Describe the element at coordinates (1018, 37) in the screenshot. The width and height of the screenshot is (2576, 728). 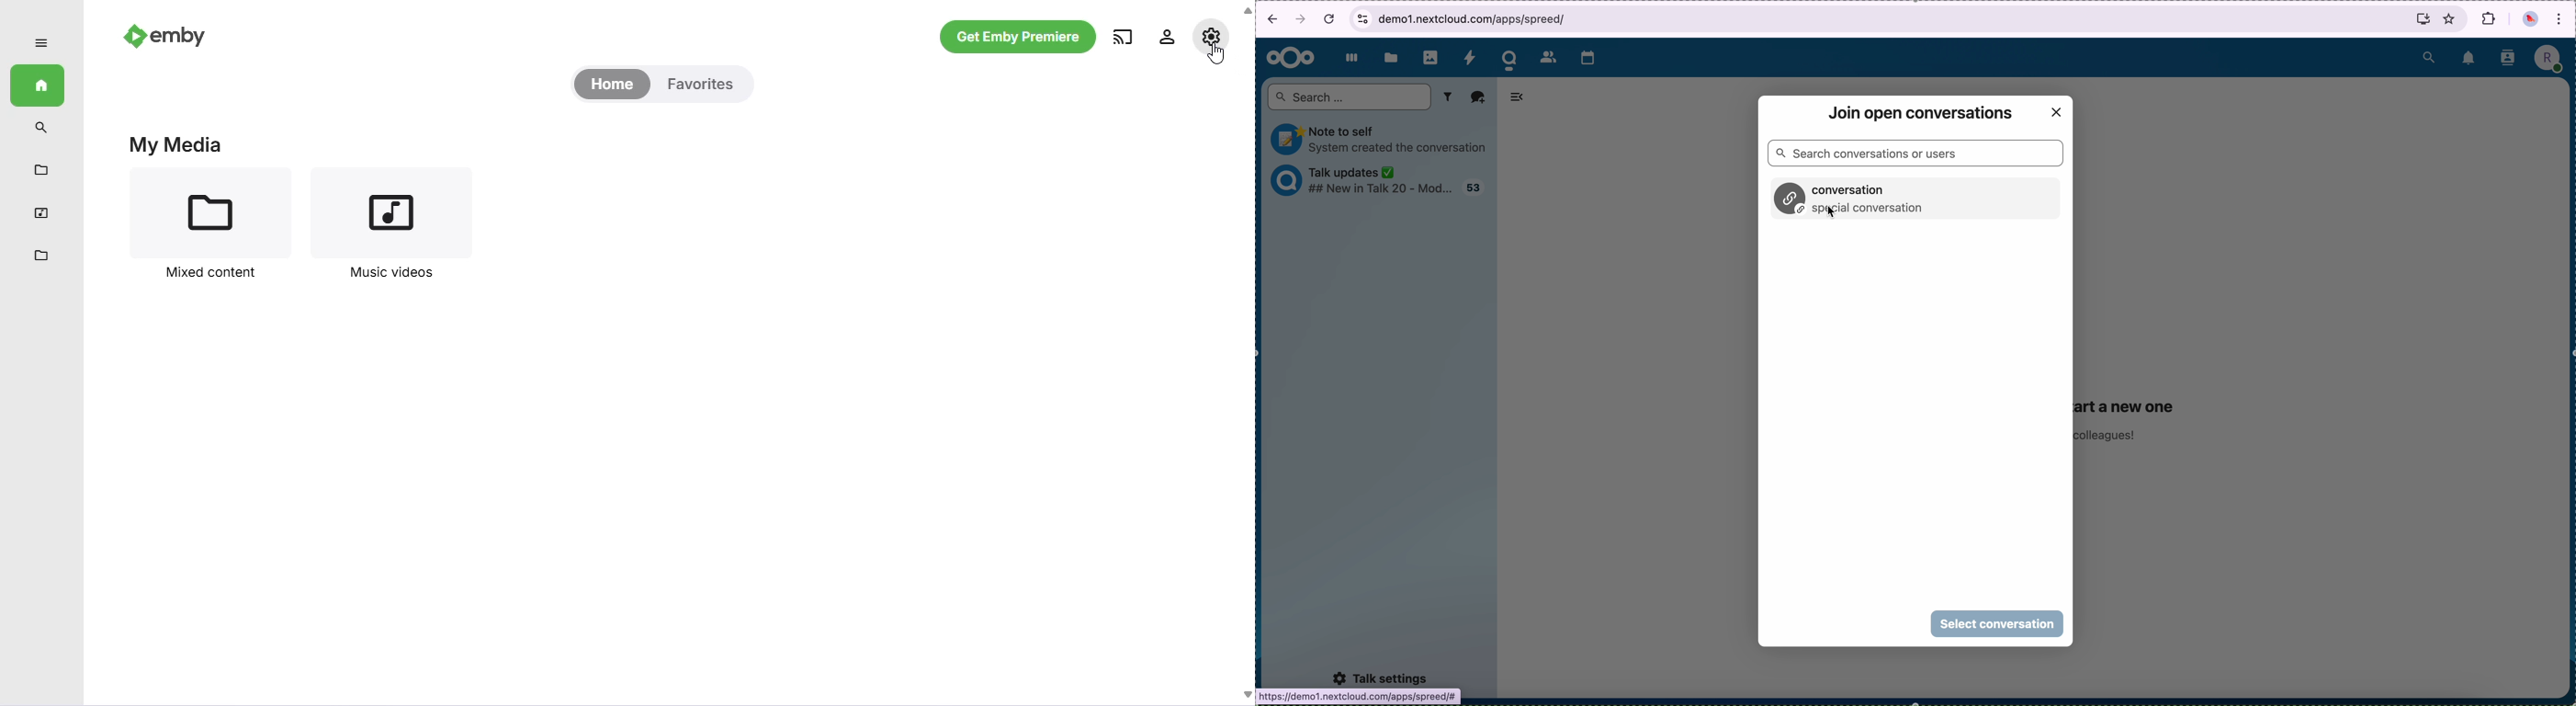
I see `get emby premiere` at that location.